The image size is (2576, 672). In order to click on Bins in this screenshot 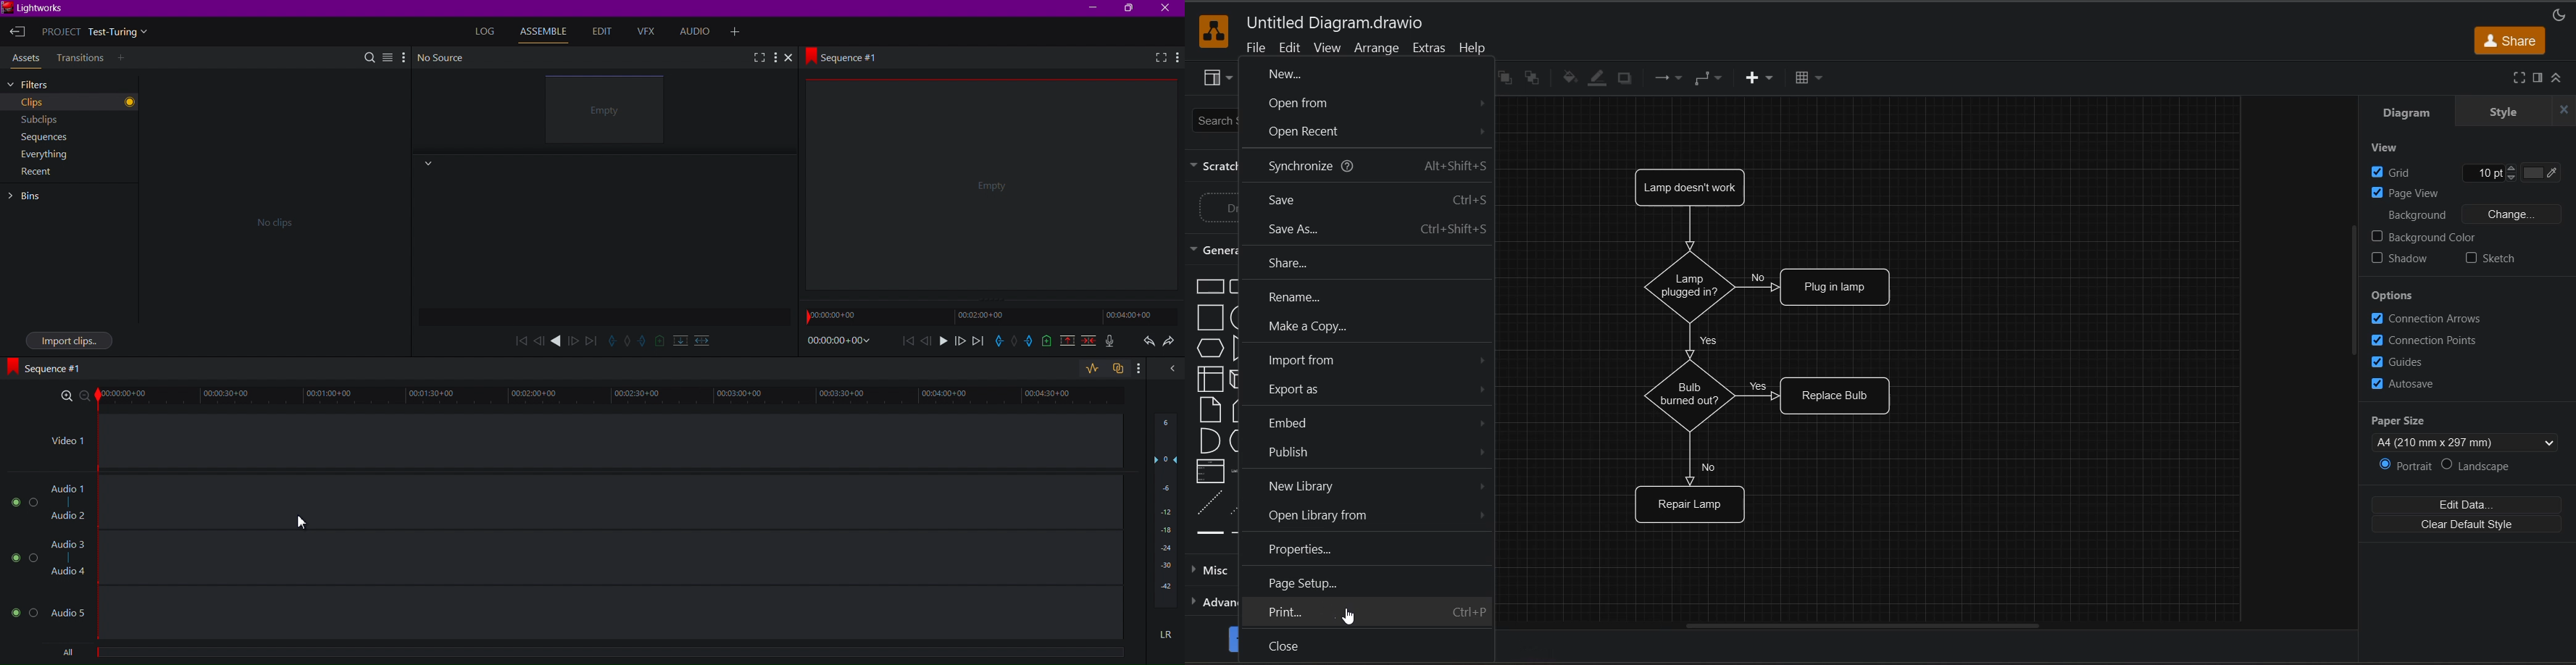, I will do `click(30, 196)`.